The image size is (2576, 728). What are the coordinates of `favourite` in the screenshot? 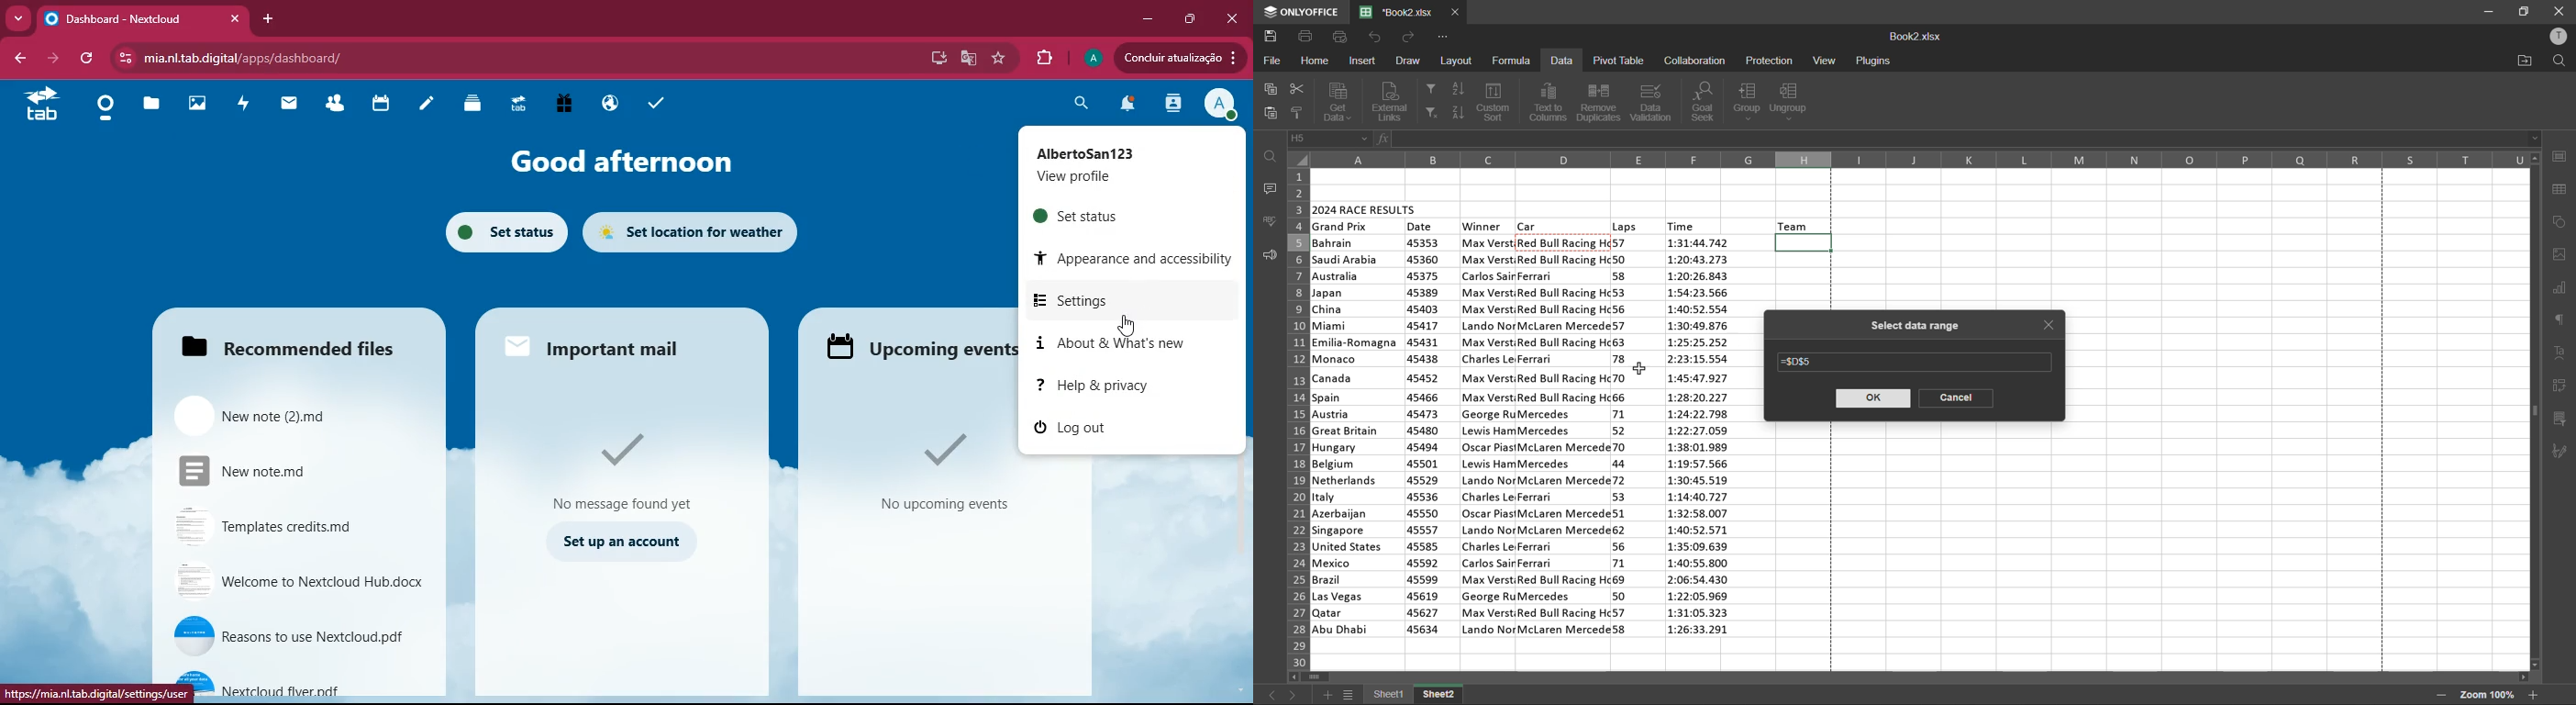 It's located at (999, 60).